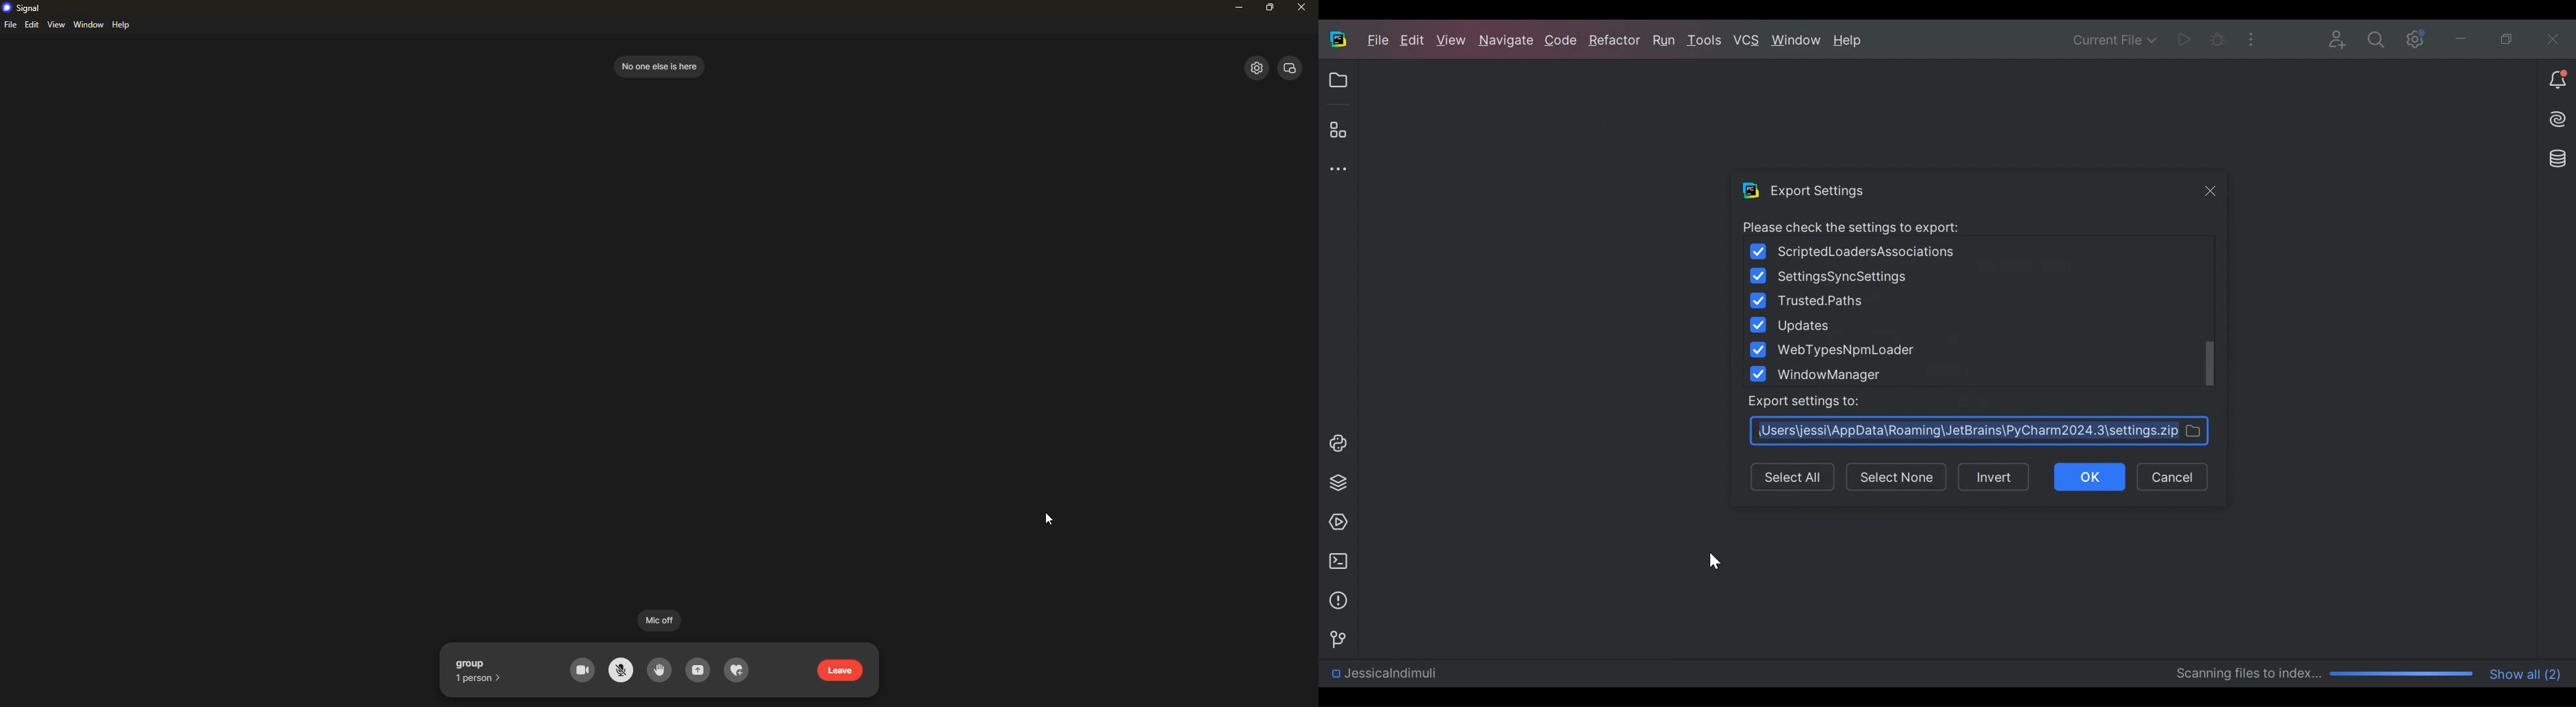 The width and height of the screenshot is (2576, 728). I want to click on Select All, so click(1795, 478).